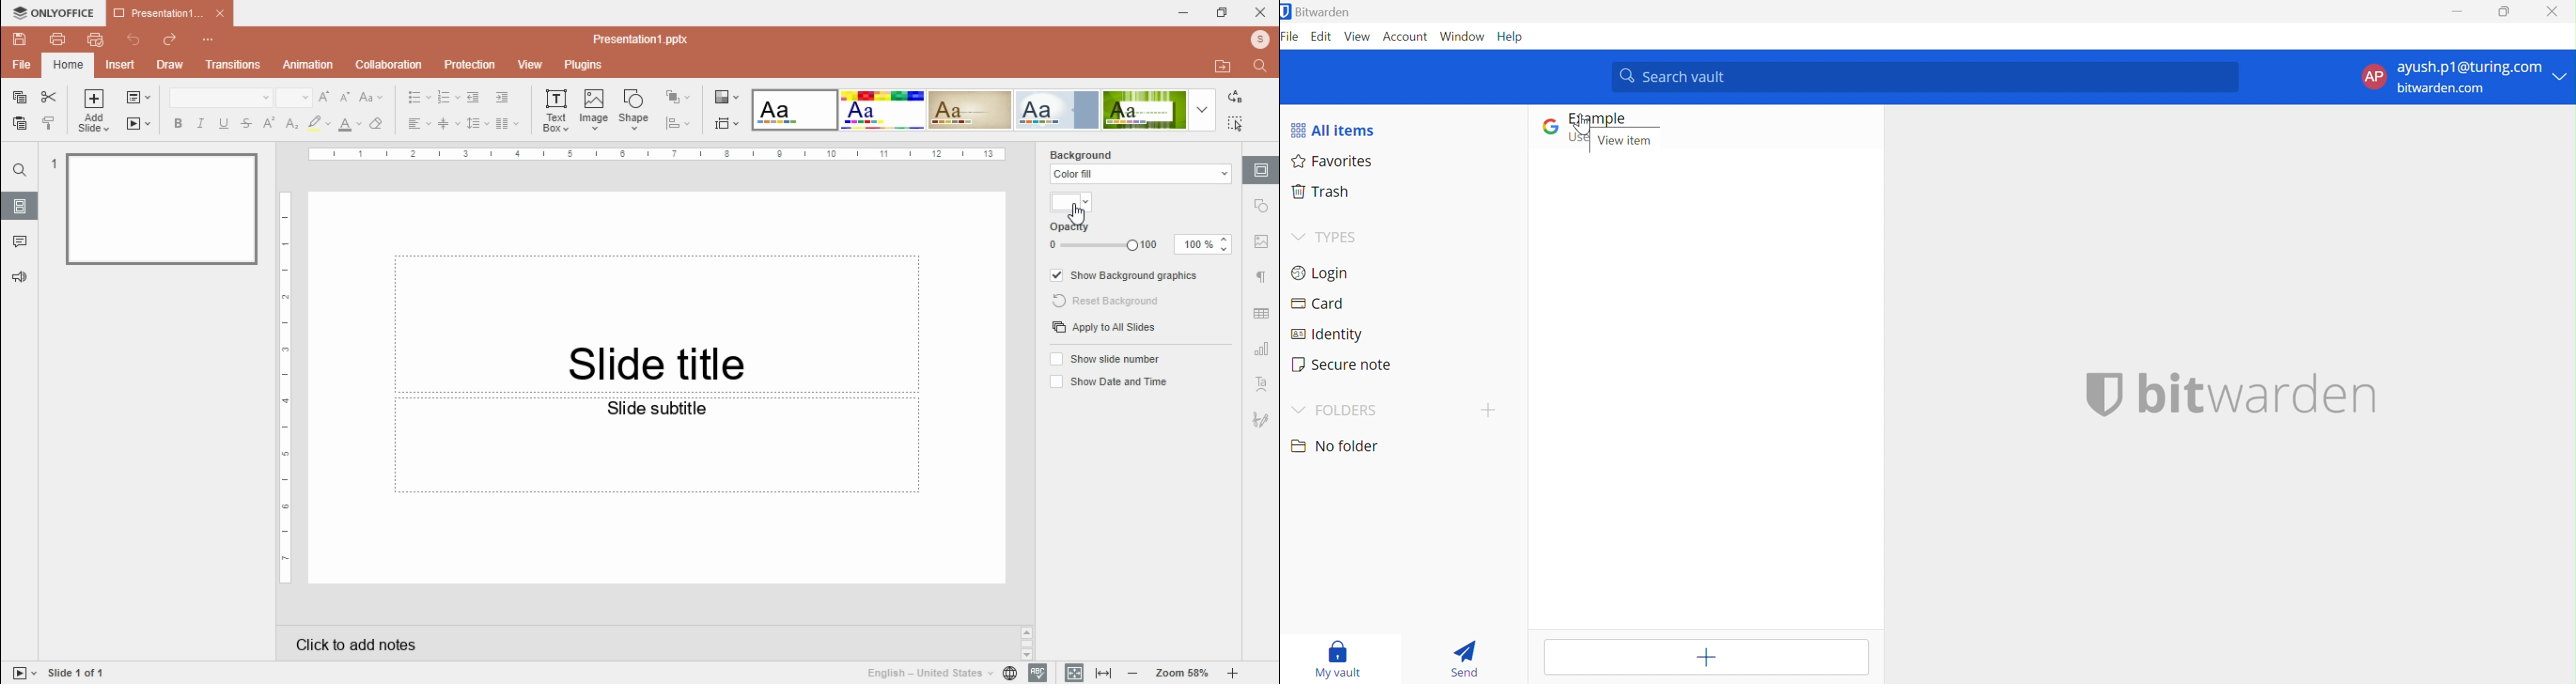 The width and height of the screenshot is (2576, 700). I want to click on paste, so click(19, 123).